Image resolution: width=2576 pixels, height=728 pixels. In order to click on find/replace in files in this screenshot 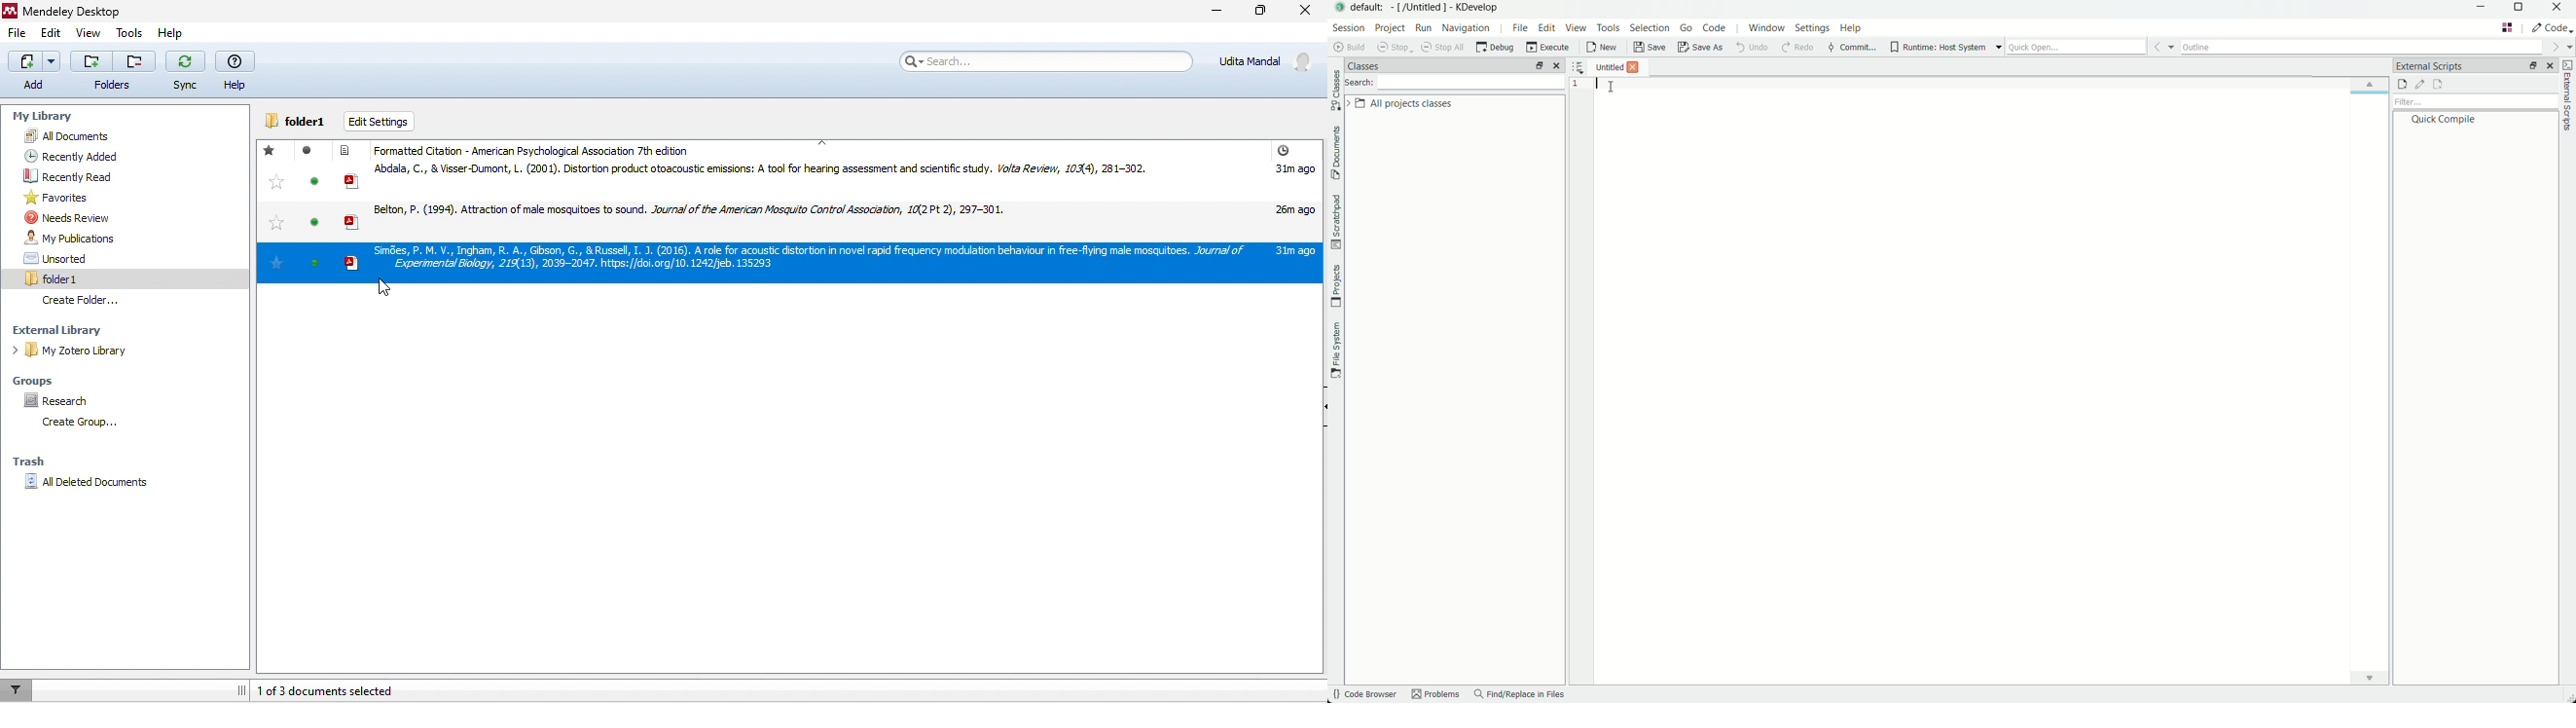, I will do `click(1521, 696)`.